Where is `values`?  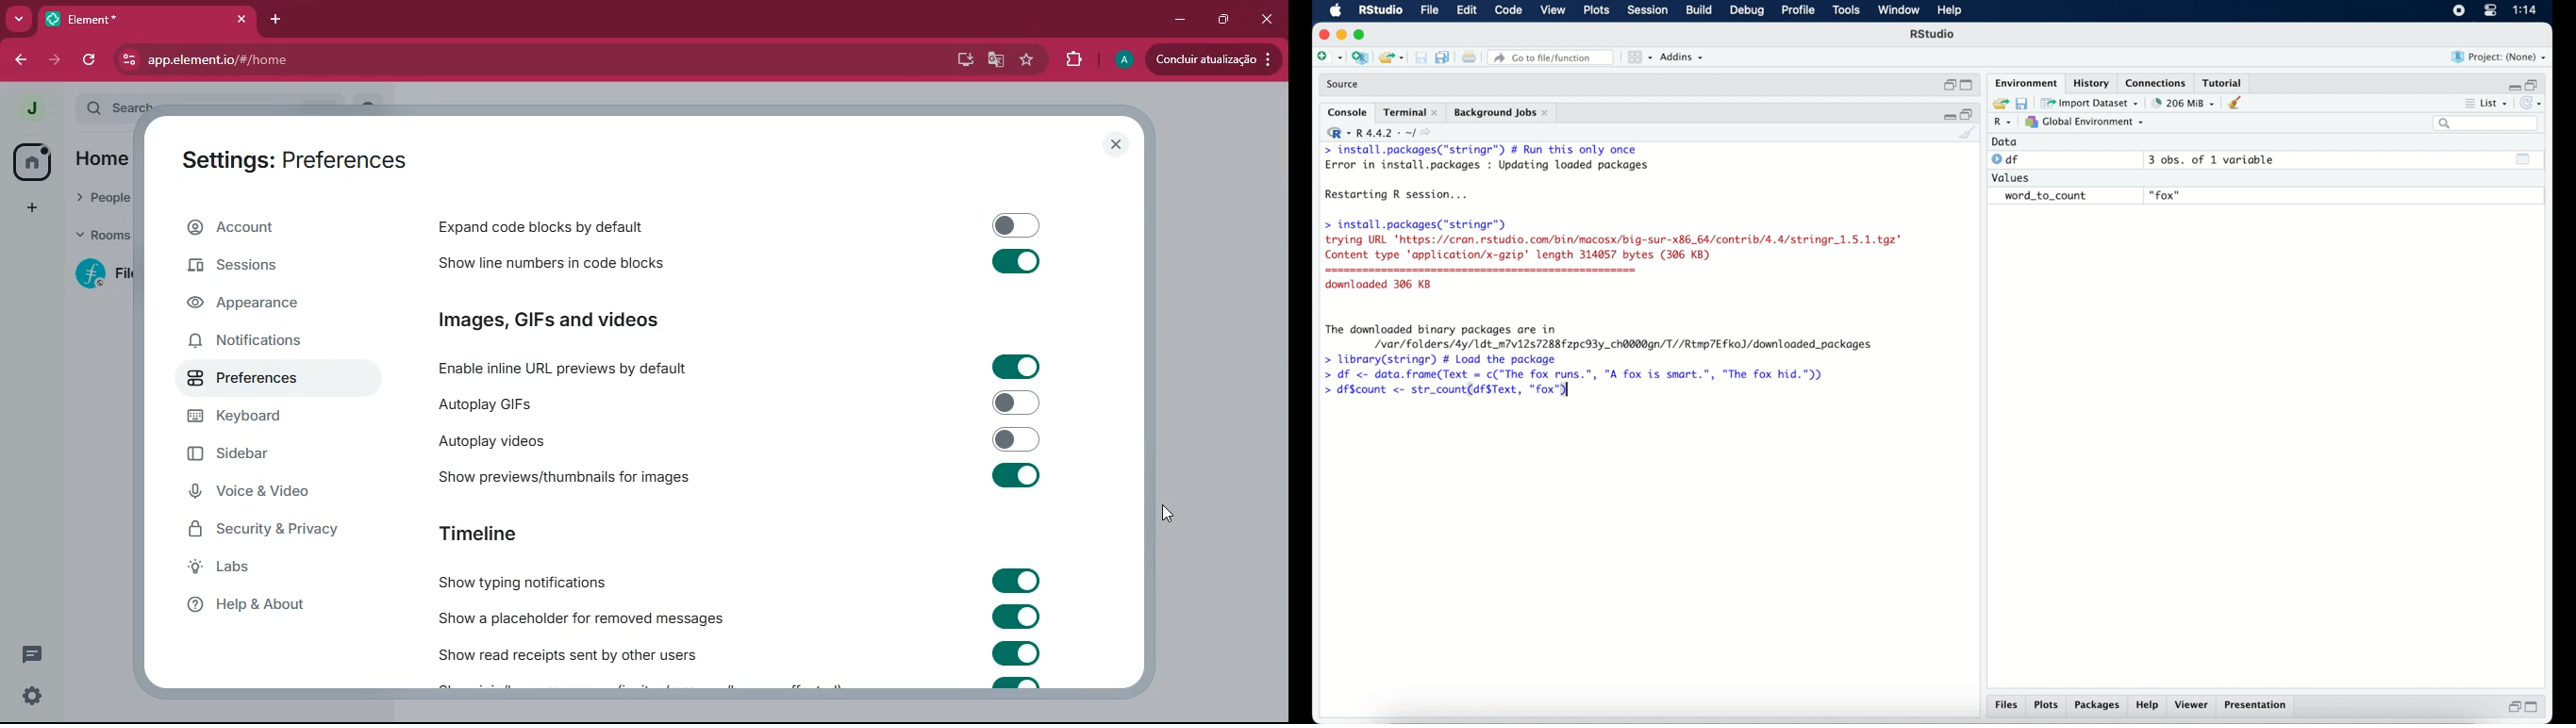 values is located at coordinates (2012, 176).